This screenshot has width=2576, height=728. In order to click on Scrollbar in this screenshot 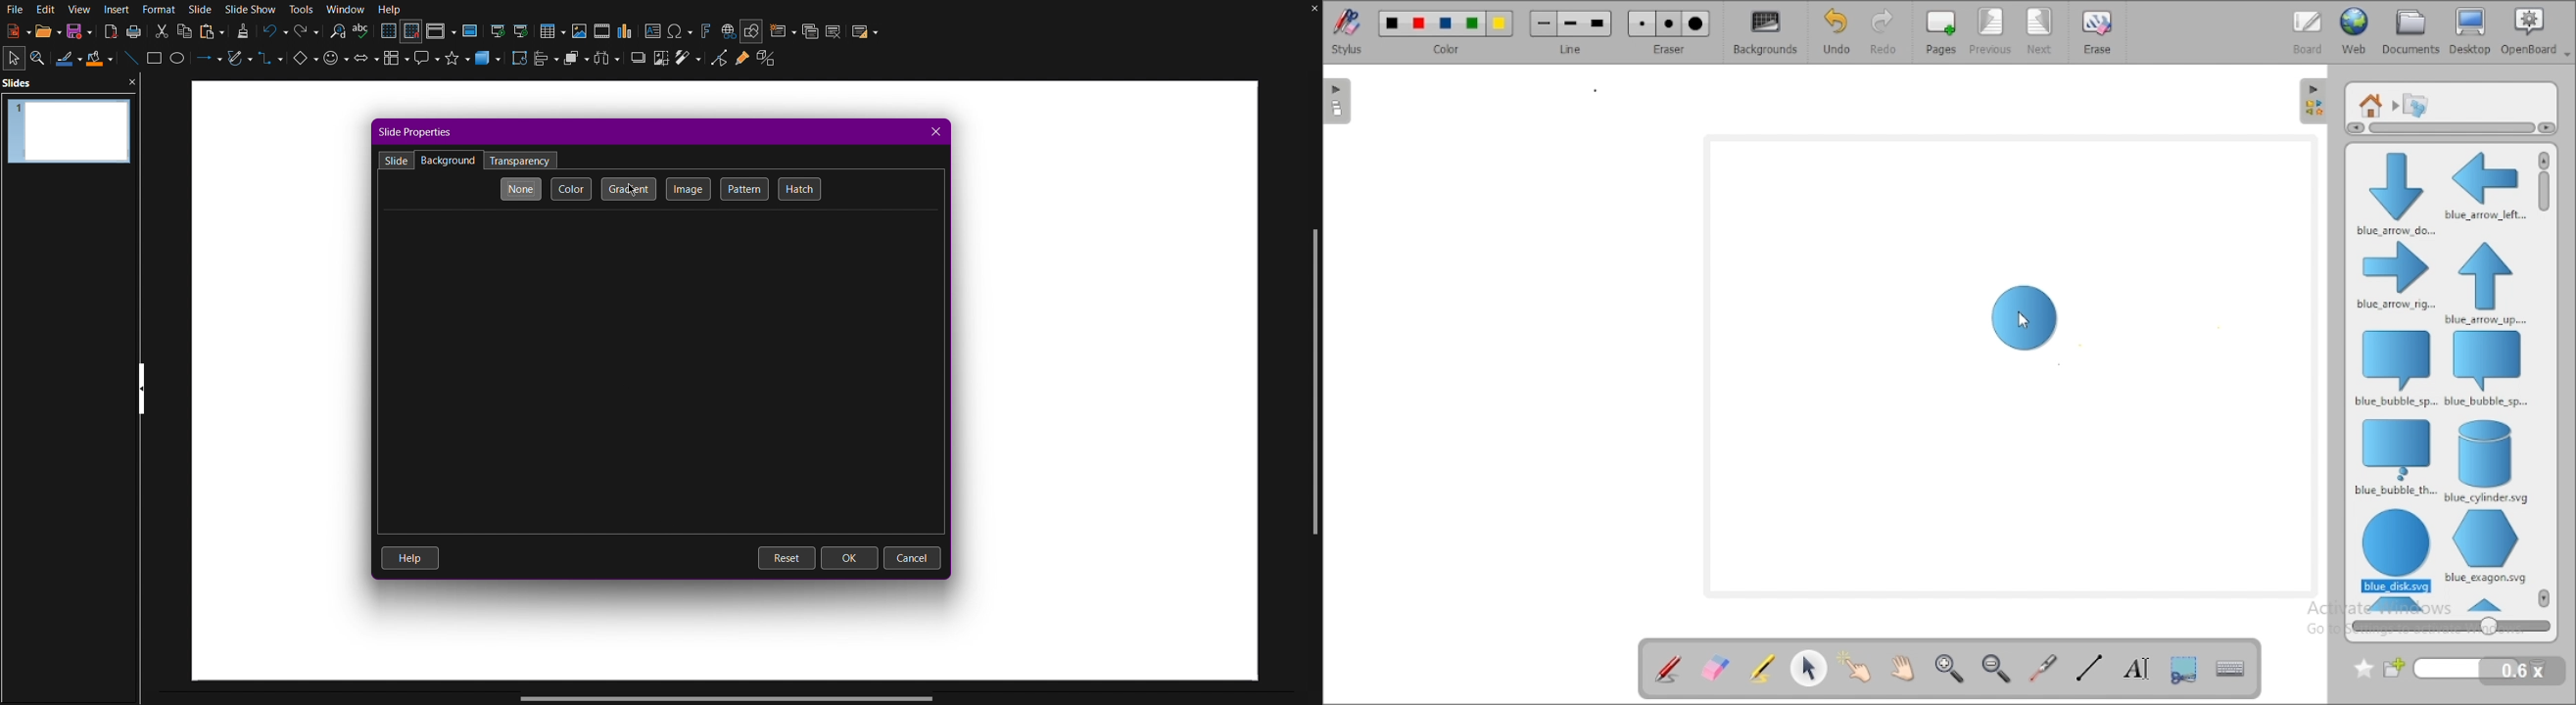, I will do `click(721, 699)`.